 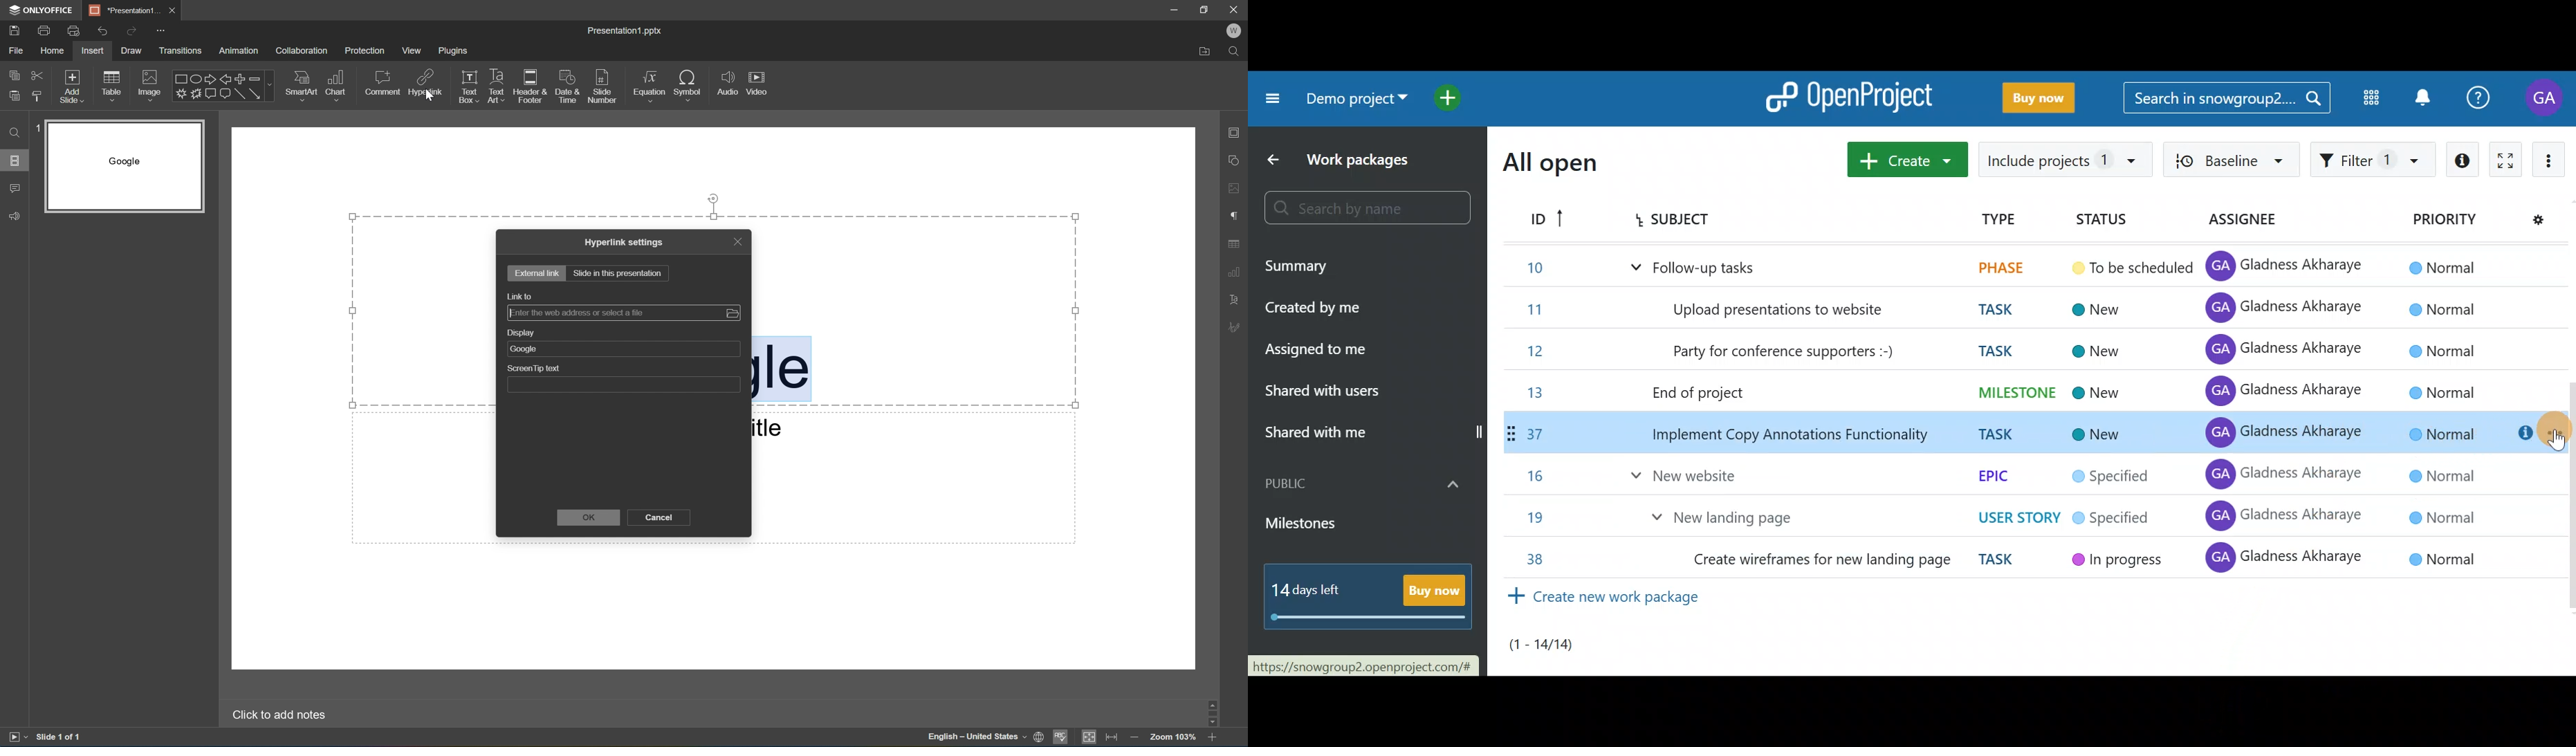 I want to click on Undo, so click(x=102, y=33).